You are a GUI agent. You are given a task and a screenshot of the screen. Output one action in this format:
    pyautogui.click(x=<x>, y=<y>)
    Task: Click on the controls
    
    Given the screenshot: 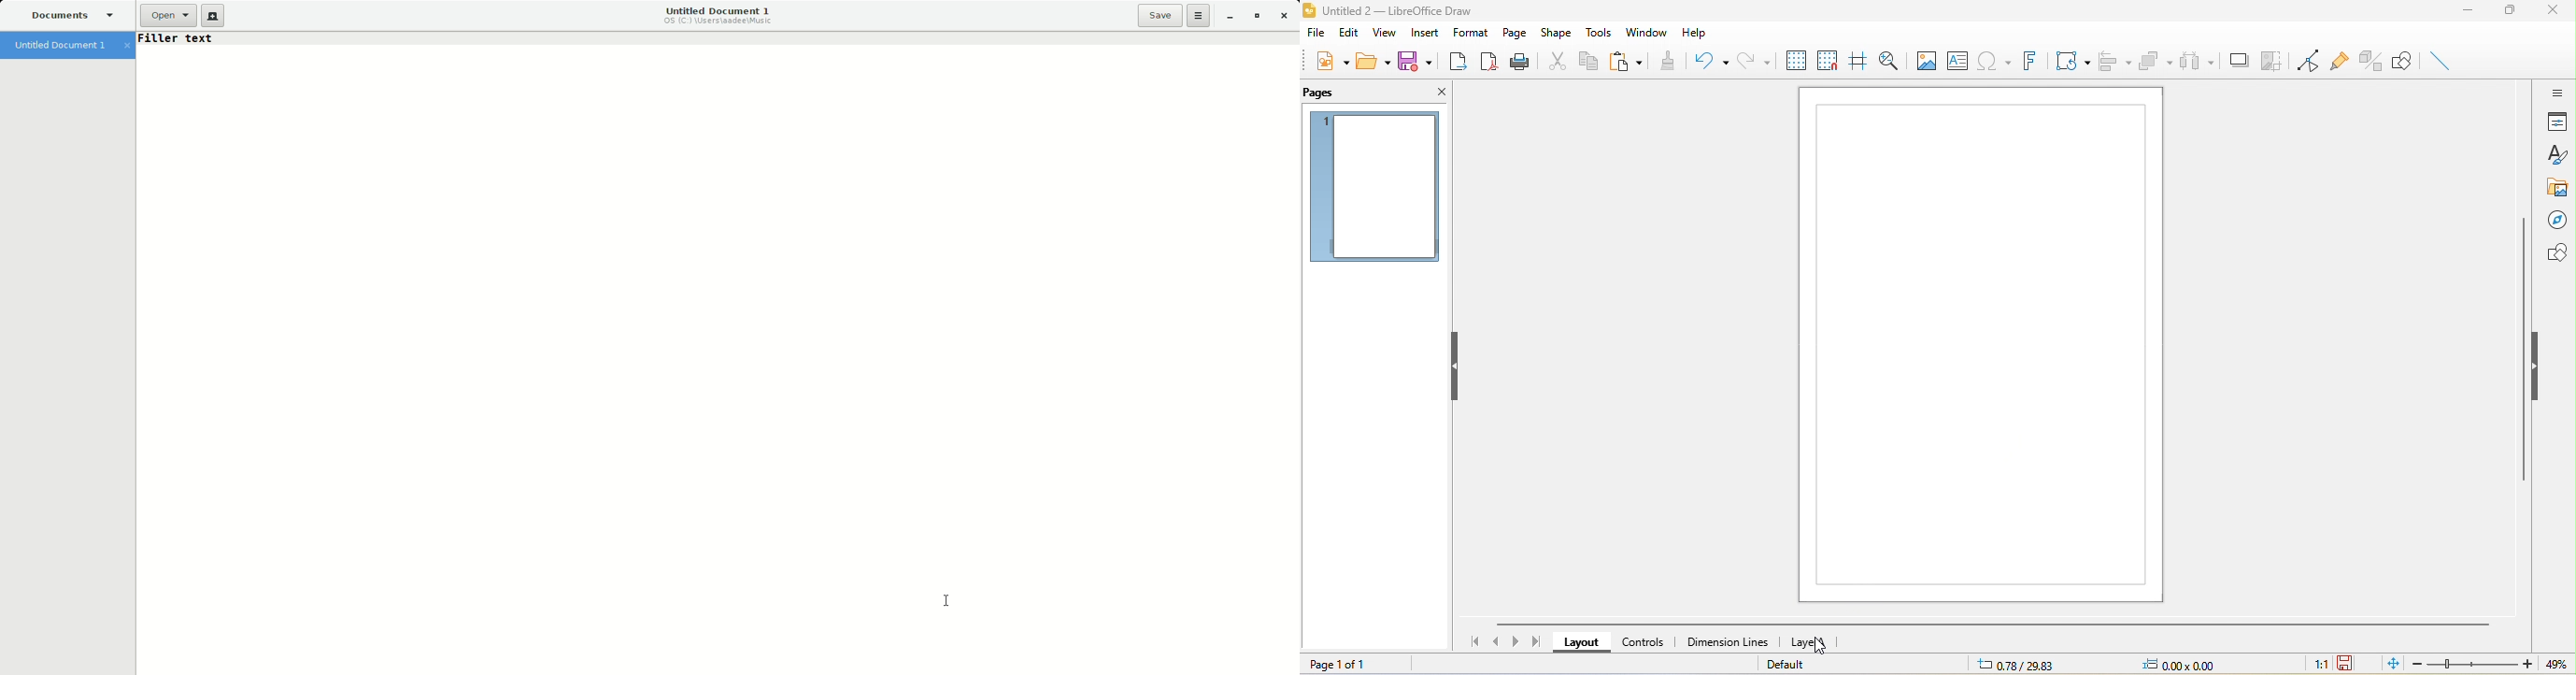 What is the action you would take?
    pyautogui.click(x=1649, y=642)
    